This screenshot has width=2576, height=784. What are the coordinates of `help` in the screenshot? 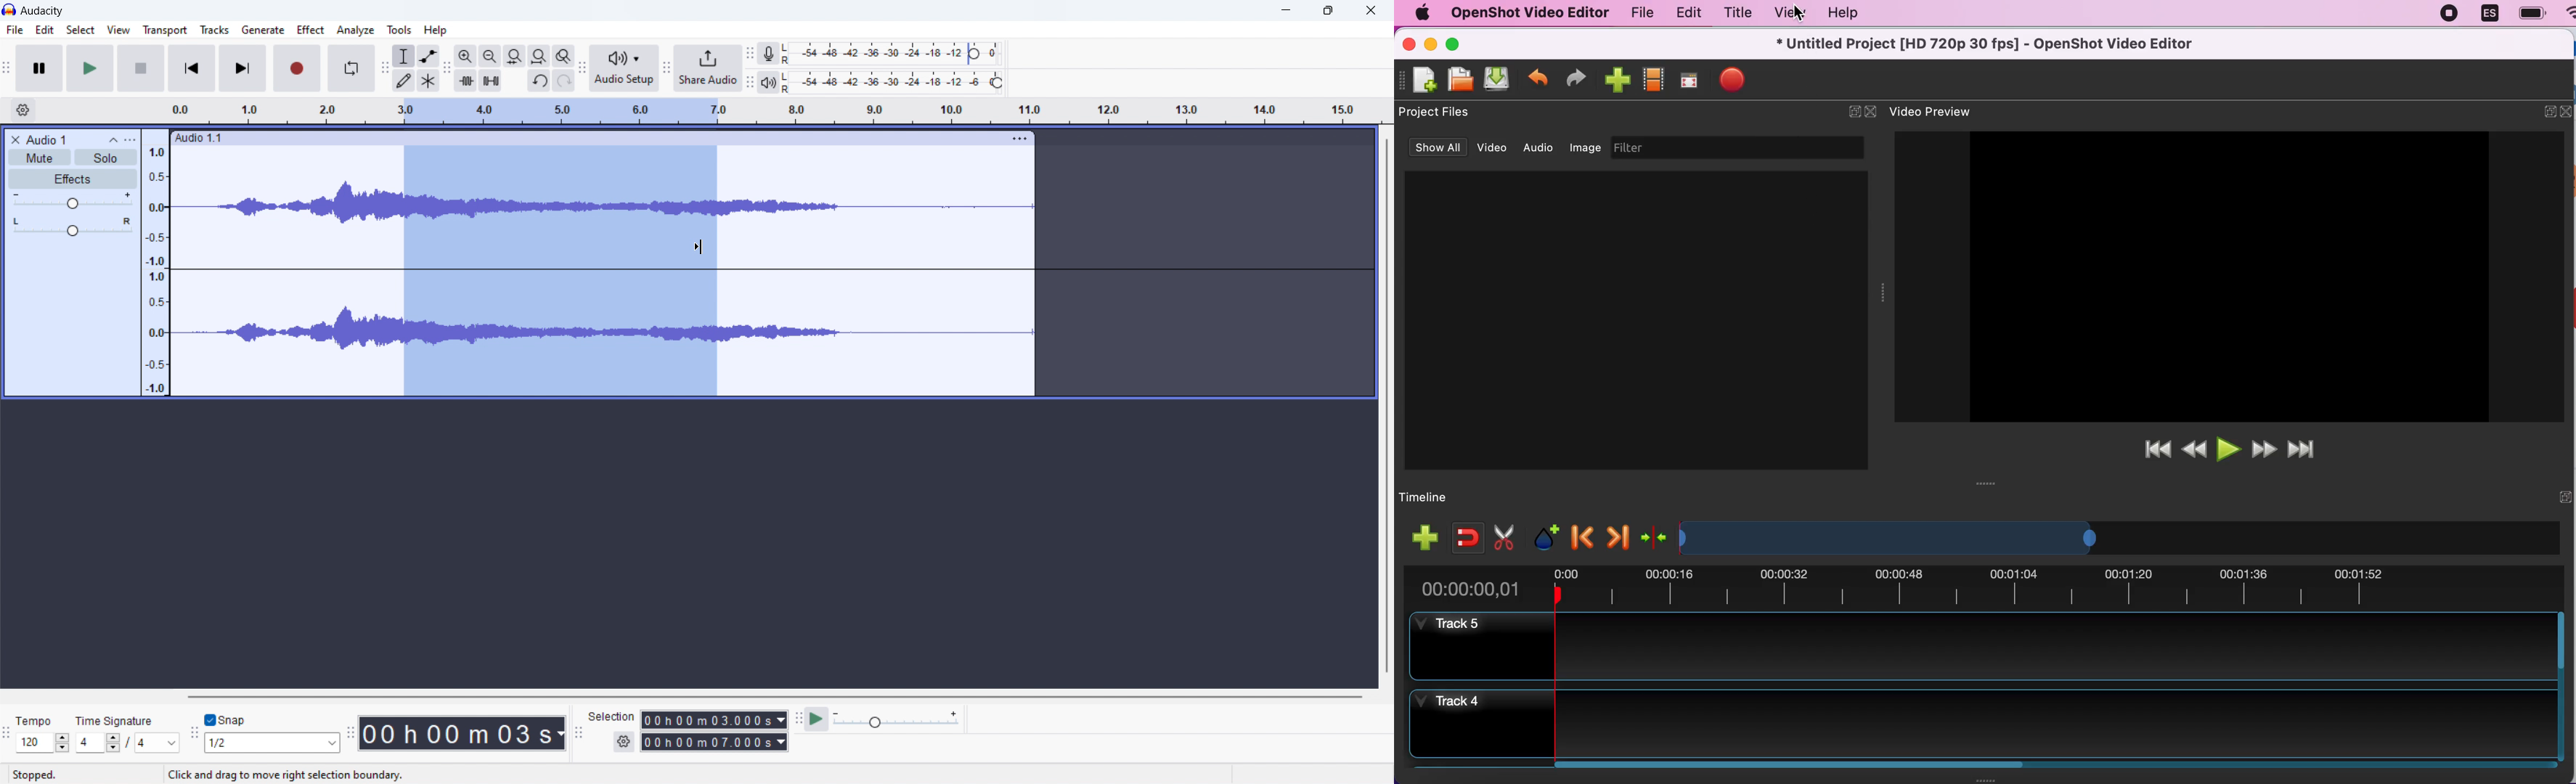 It's located at (434, 30).